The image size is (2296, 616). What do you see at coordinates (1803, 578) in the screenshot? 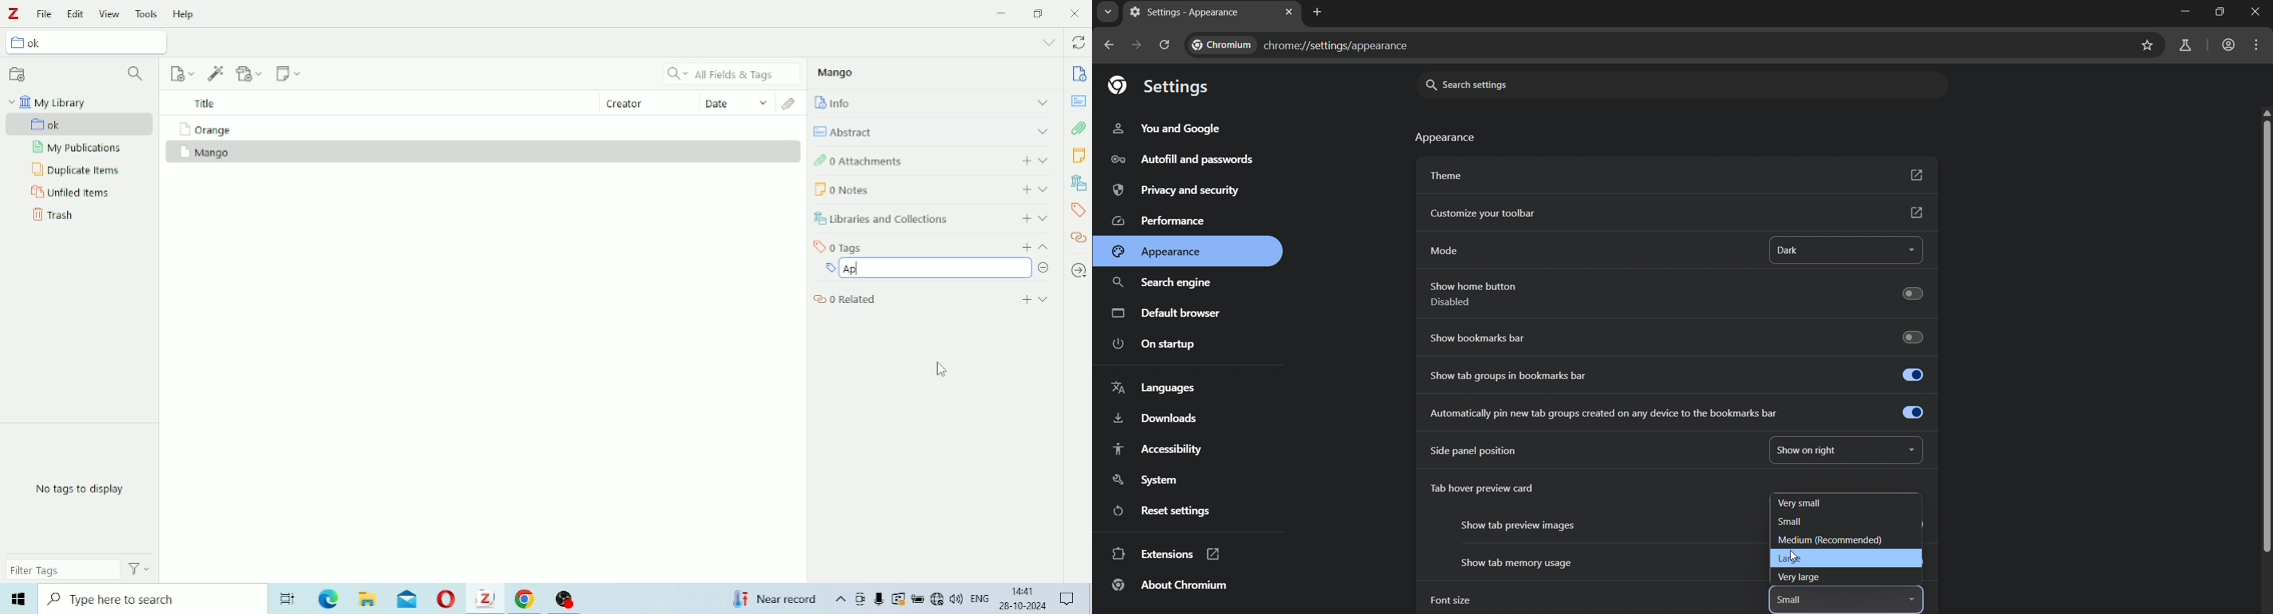
I see `very large` at bounding box center [1803, 578].